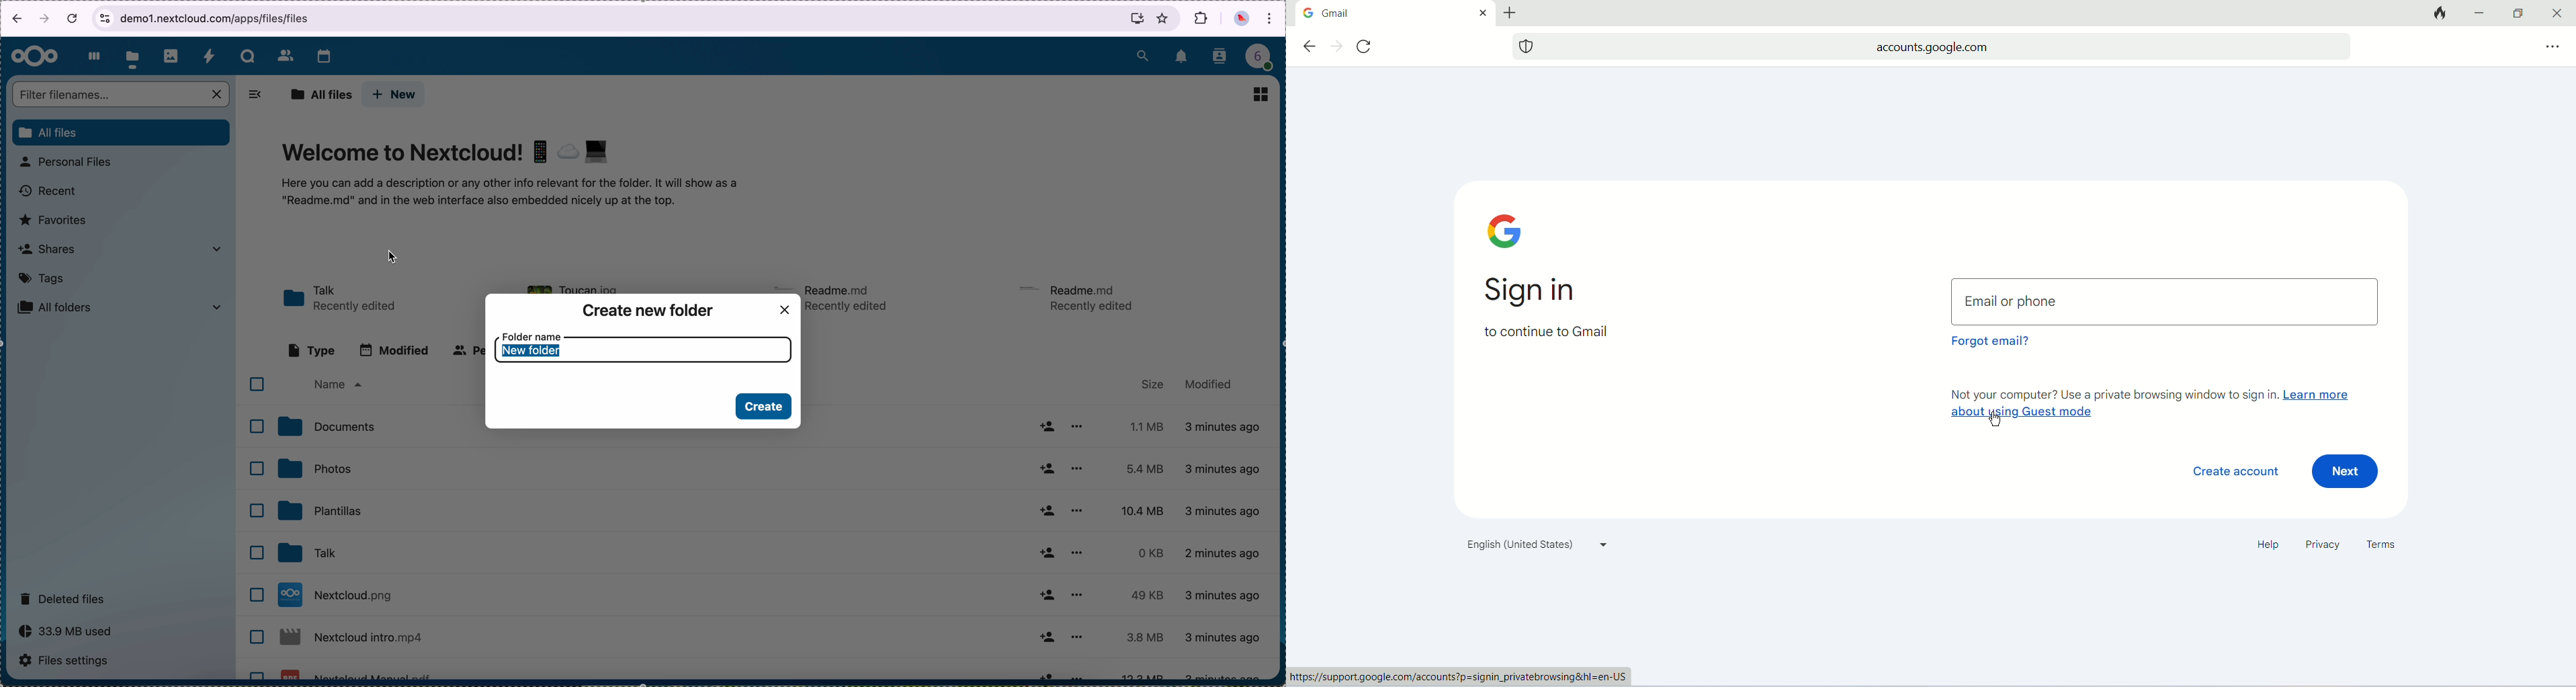 Image resolution: width=2576 pixels, height=700 pixels. I want to click on 3.8 MB, so click(1142, 638).